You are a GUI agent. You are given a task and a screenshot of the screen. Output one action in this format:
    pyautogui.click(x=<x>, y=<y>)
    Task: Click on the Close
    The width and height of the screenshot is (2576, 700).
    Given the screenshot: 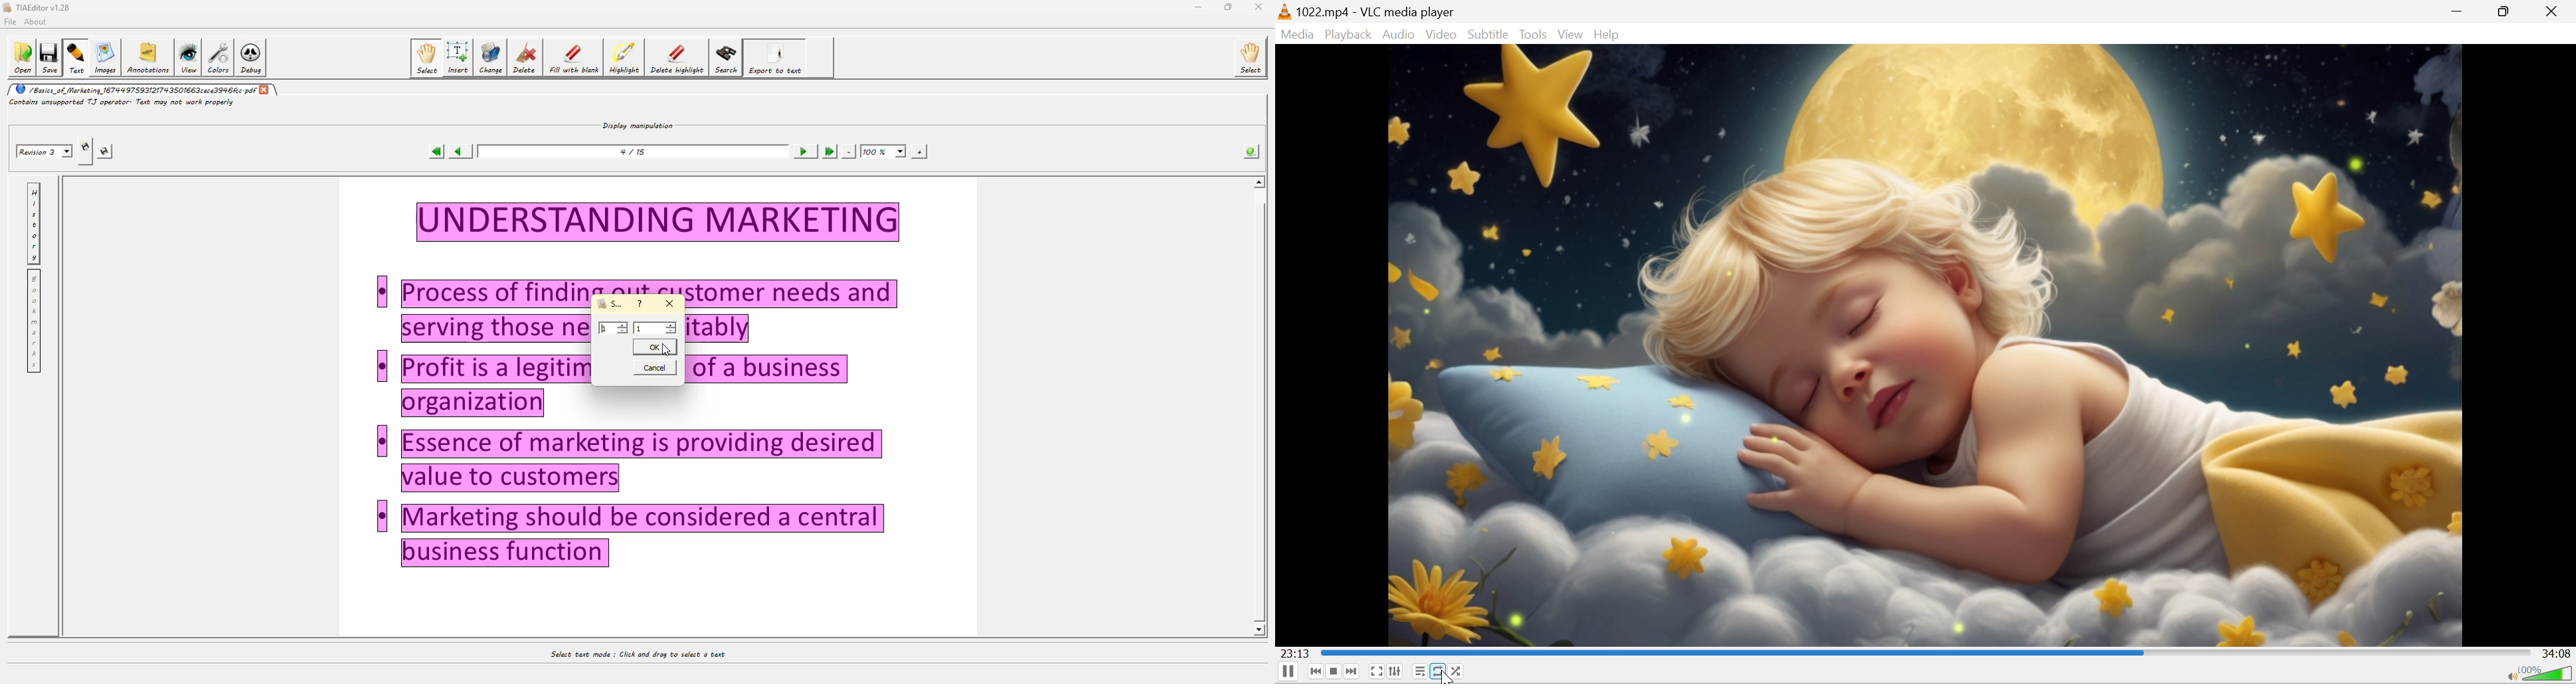 What is the action you would take?
    pyautogui.click(x=2552, y=11)
    